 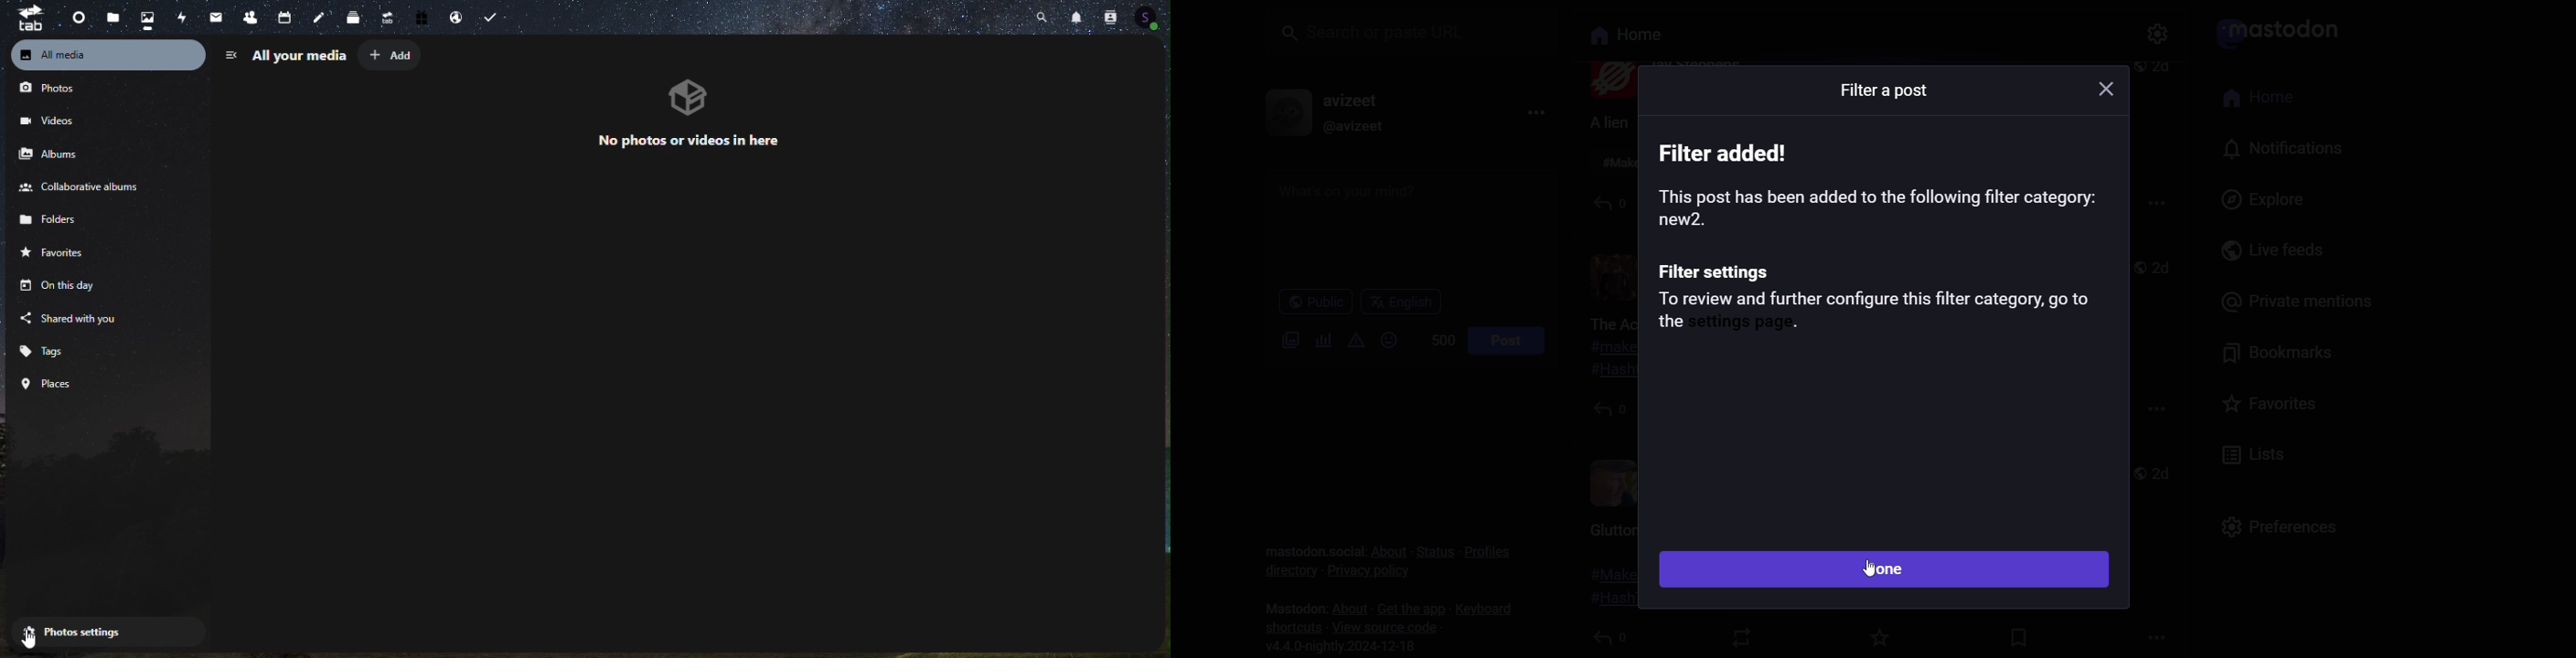 What do you see at coordinates (350, 18) in the screenshot?
I see `Deck` at bounding box center [350, 18].